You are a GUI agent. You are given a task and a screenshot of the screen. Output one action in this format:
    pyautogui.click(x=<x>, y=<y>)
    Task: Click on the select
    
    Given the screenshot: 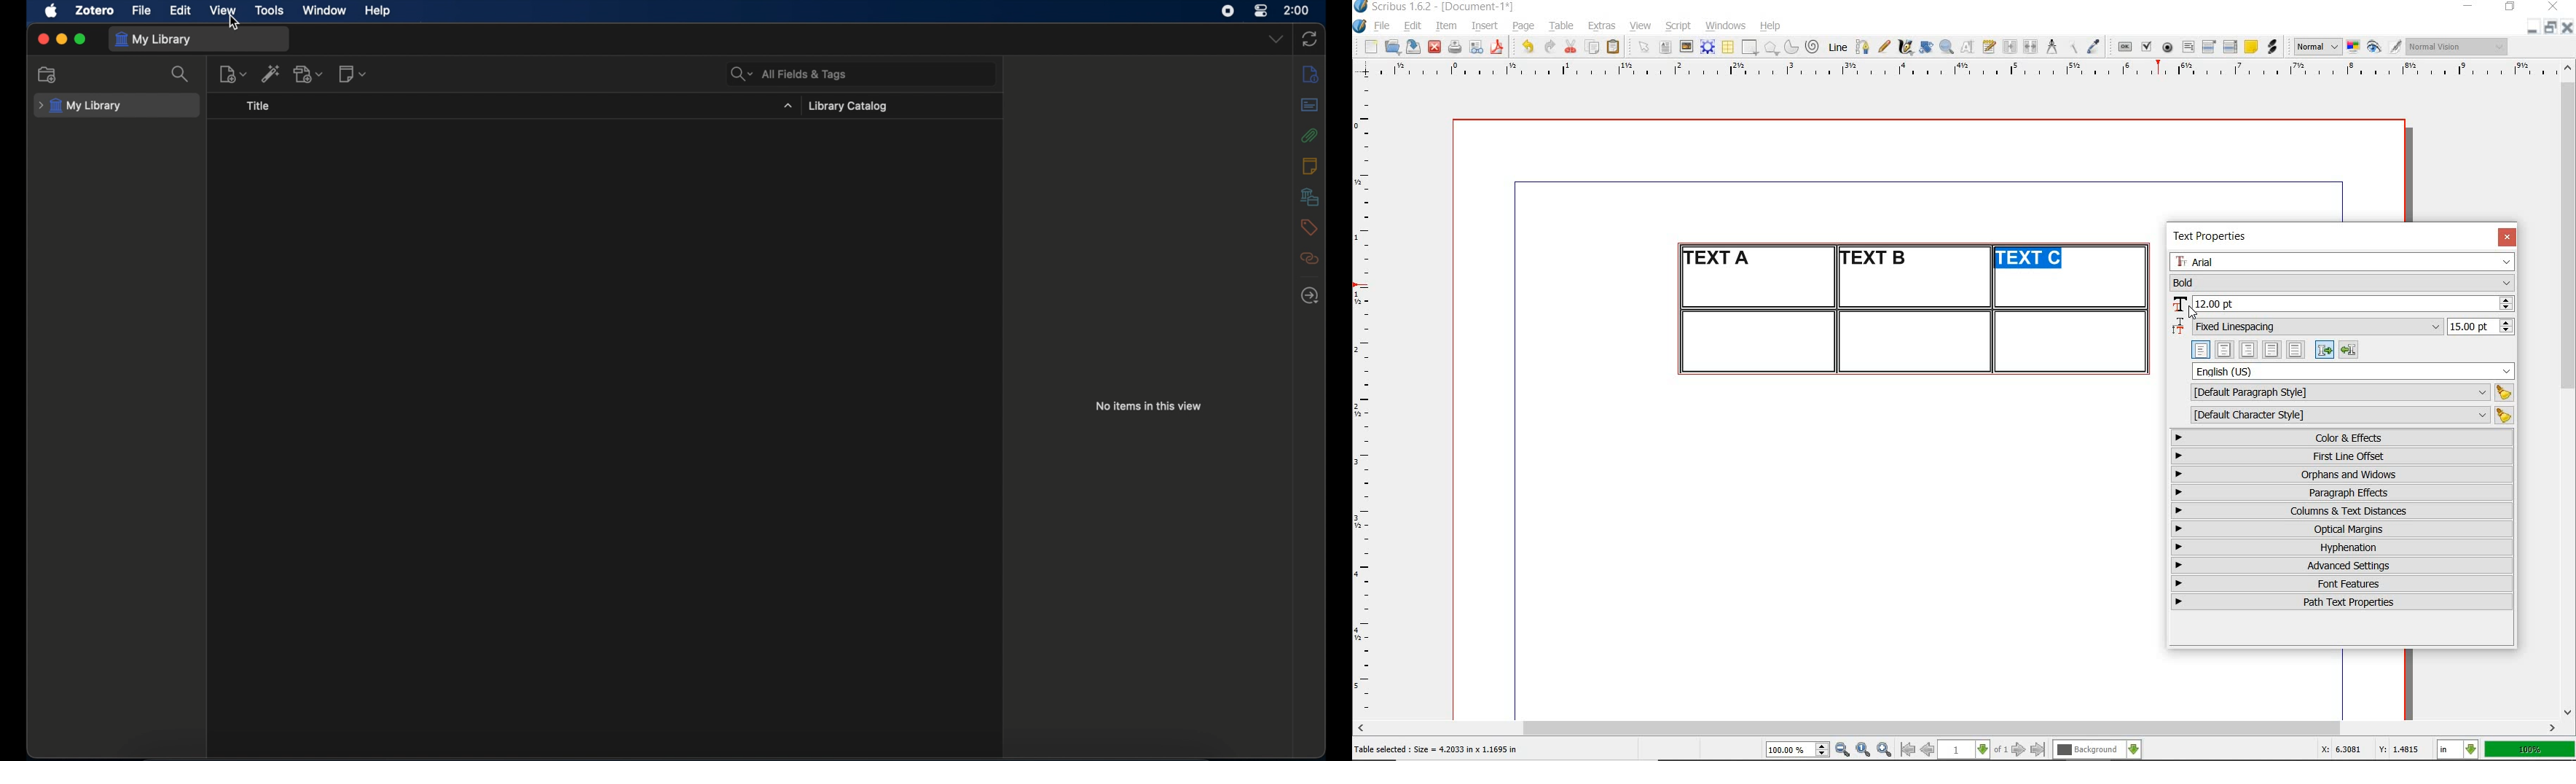 What is the action you would take?
    pyautogui.click(x=1645, y=48)
    